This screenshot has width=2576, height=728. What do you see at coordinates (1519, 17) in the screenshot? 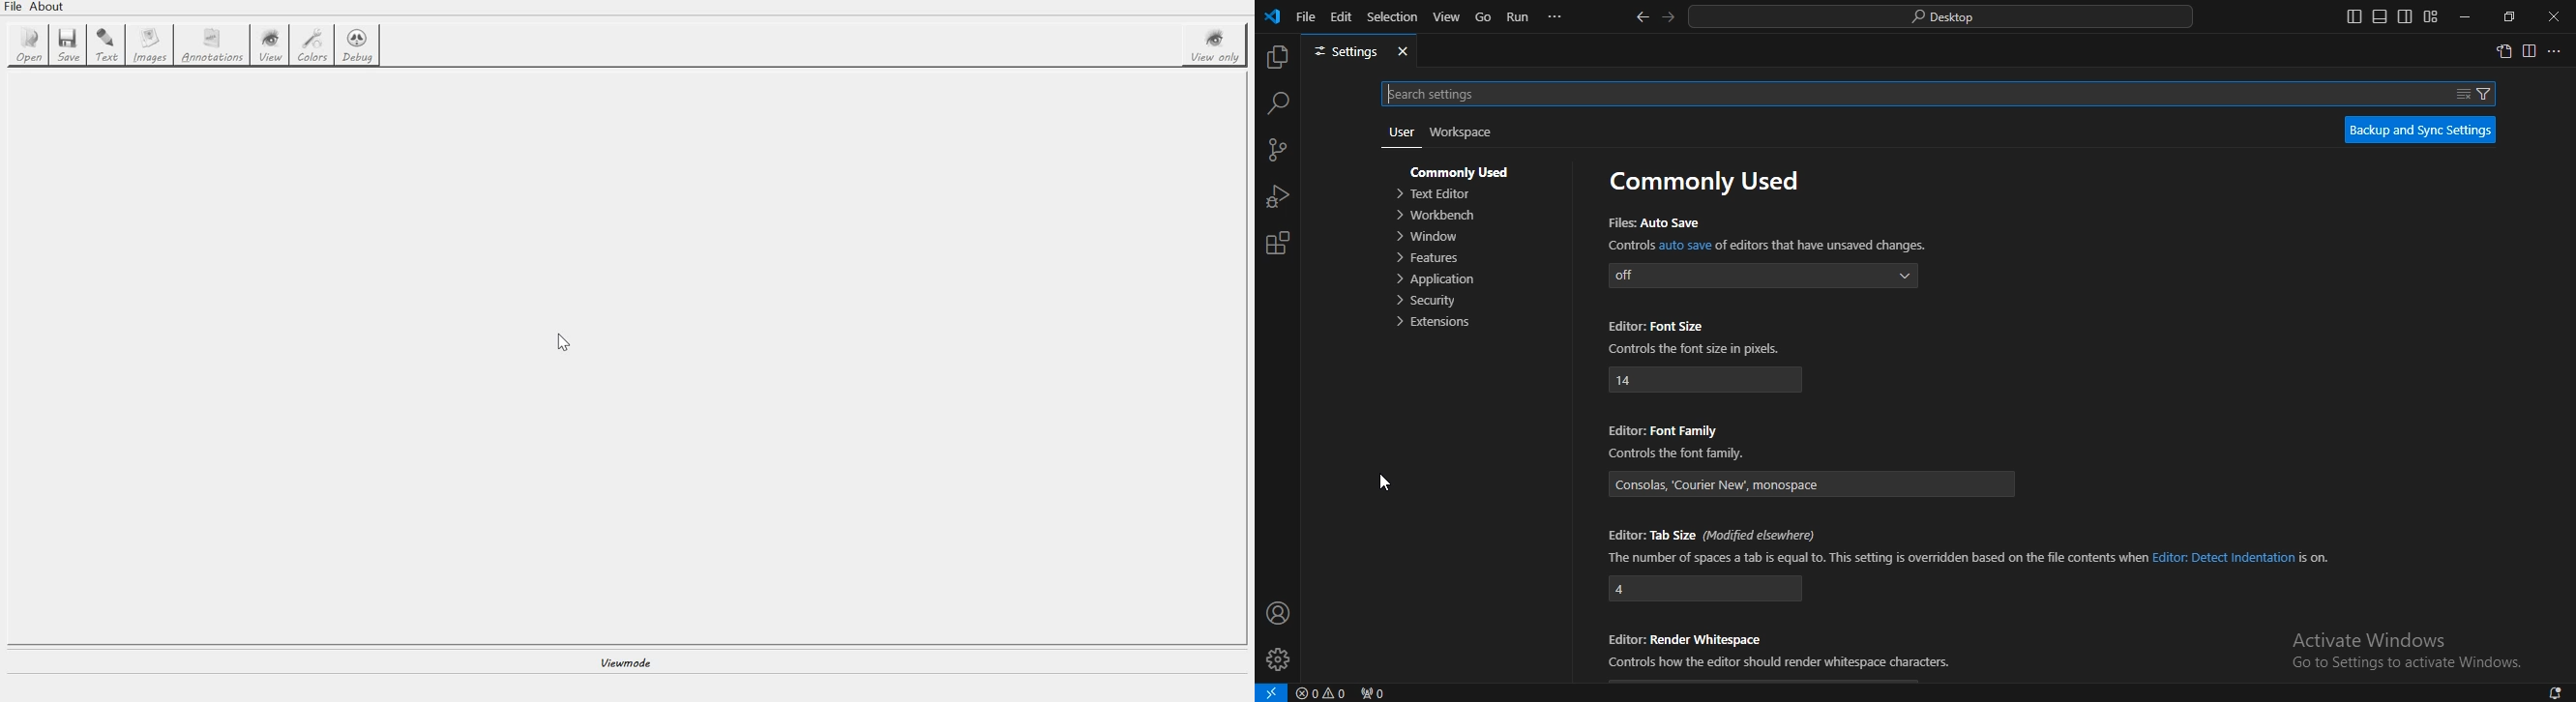
I see `run` at bounding box center [1519, 17].